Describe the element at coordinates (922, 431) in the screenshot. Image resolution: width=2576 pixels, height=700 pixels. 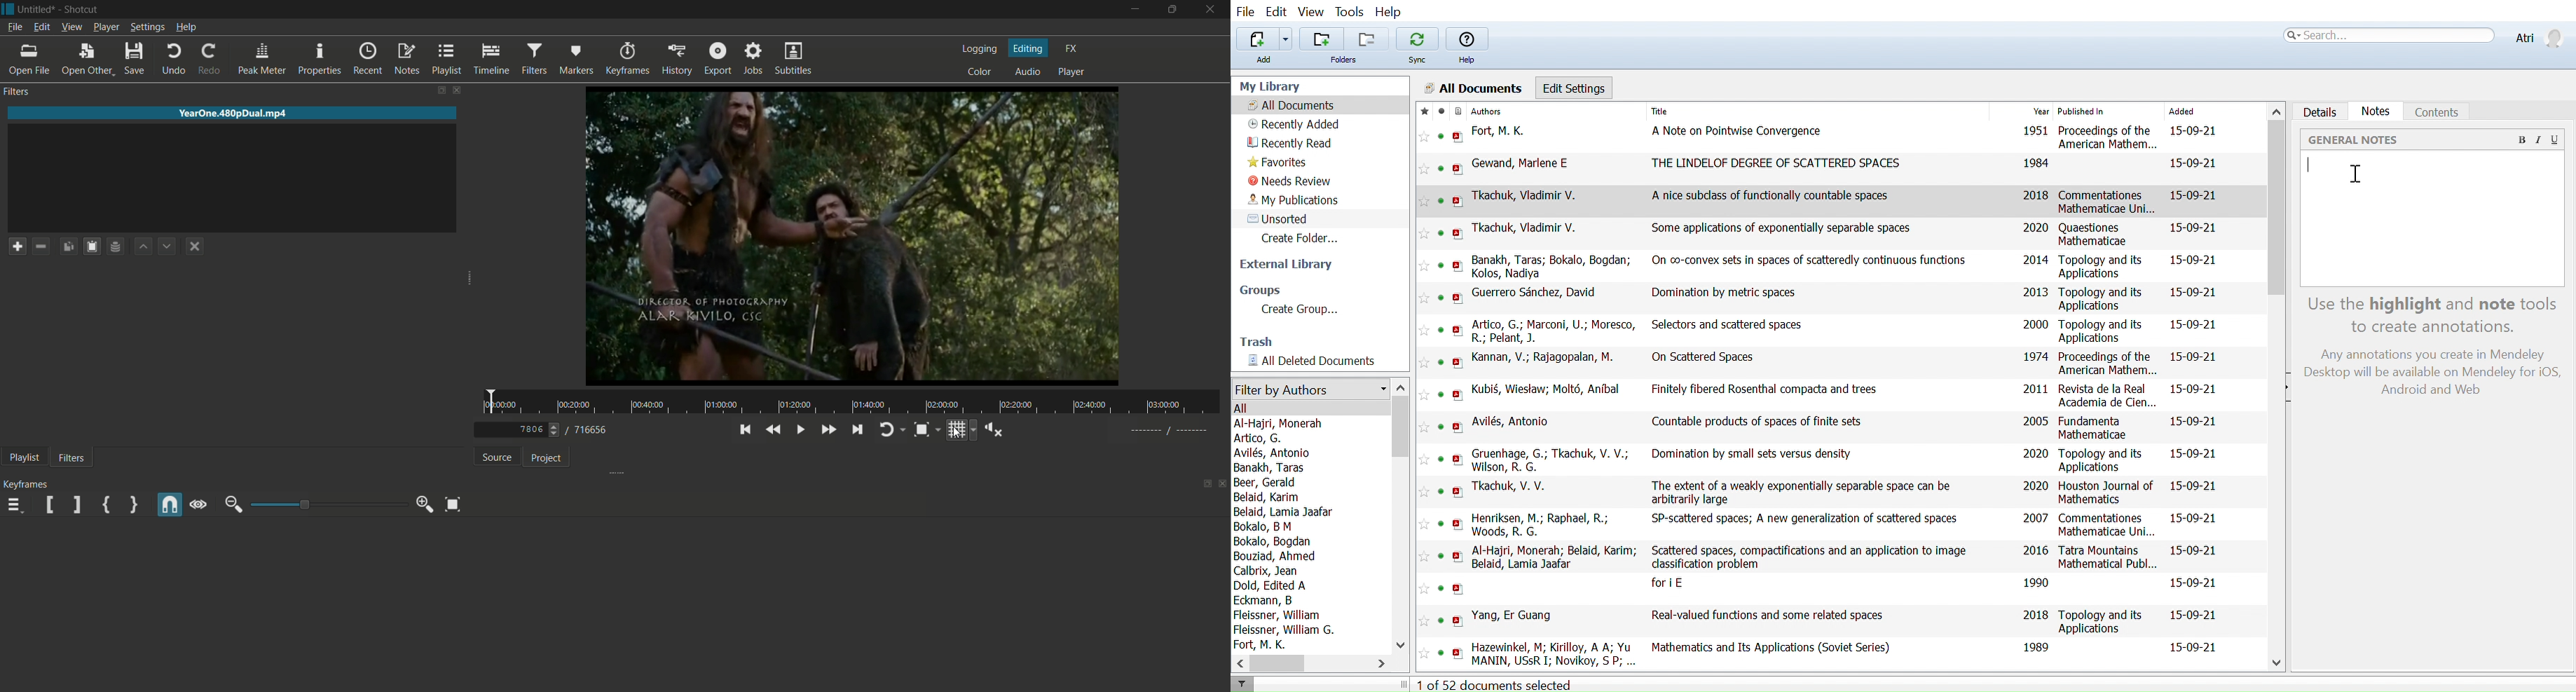
I see `toggle zoom` at that location.